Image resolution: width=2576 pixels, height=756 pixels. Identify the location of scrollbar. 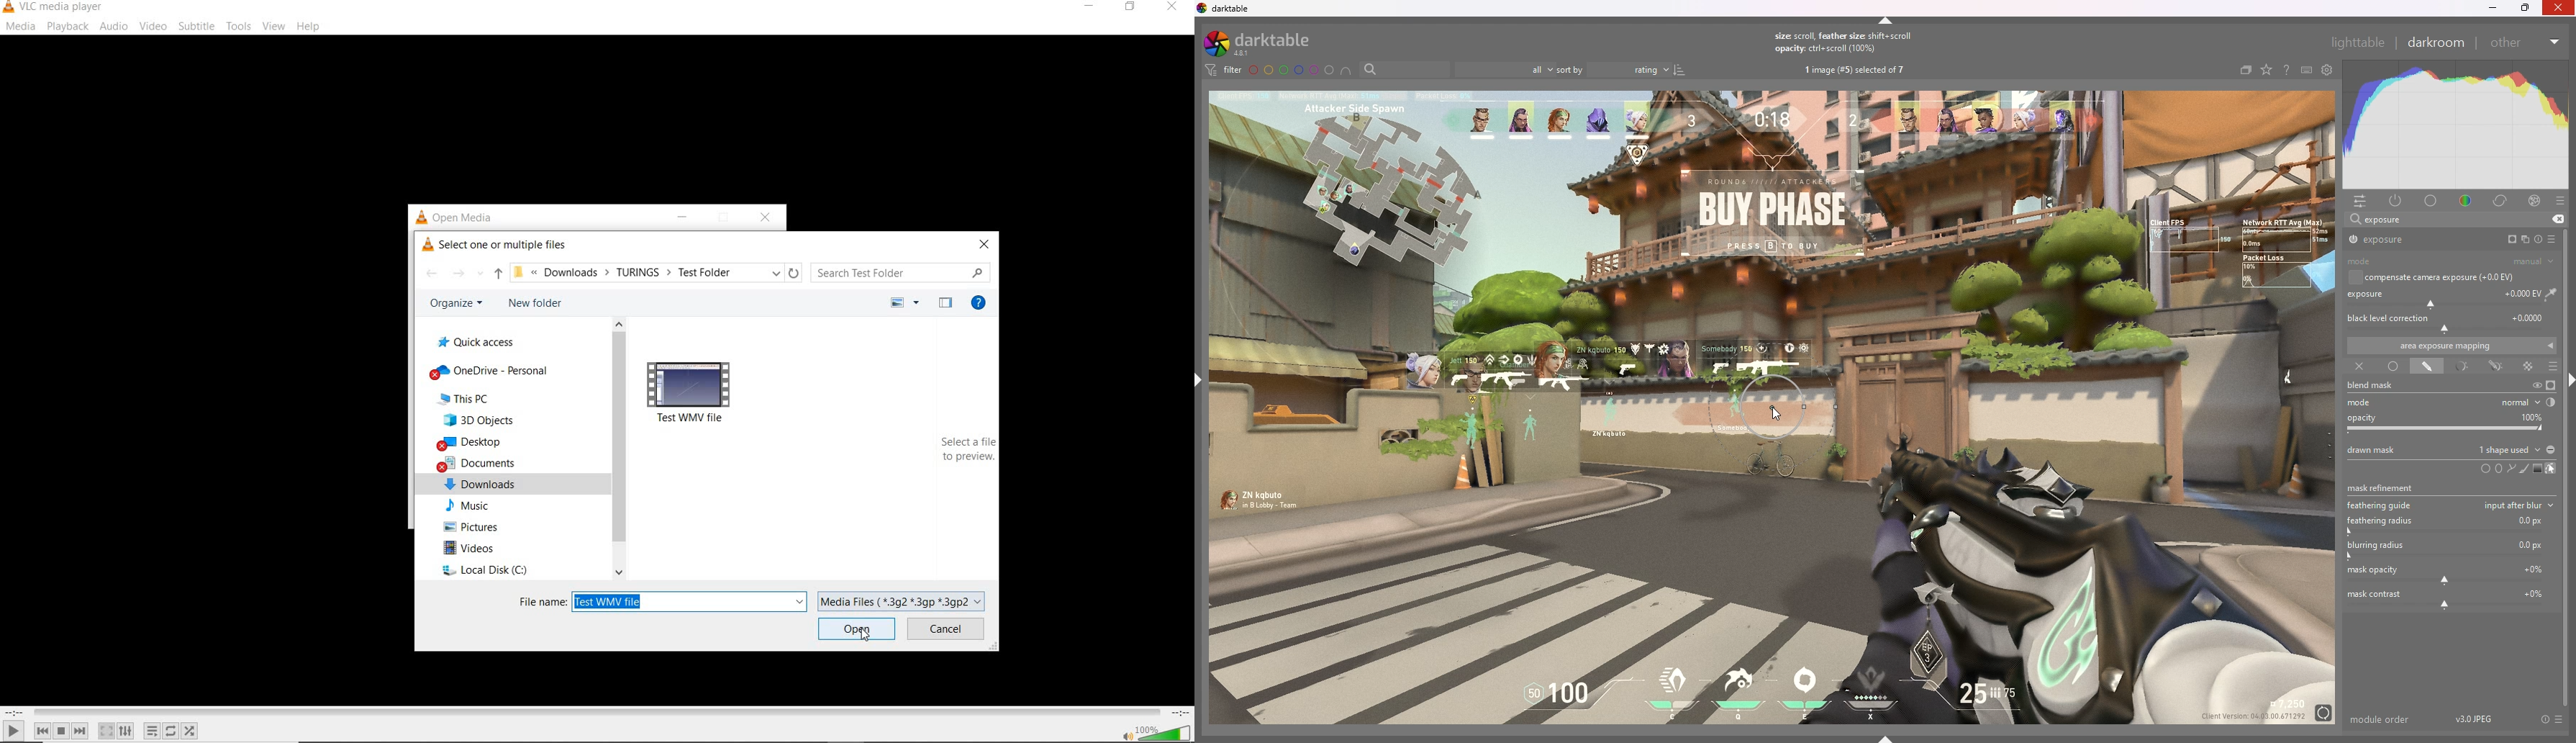
(620, 450).